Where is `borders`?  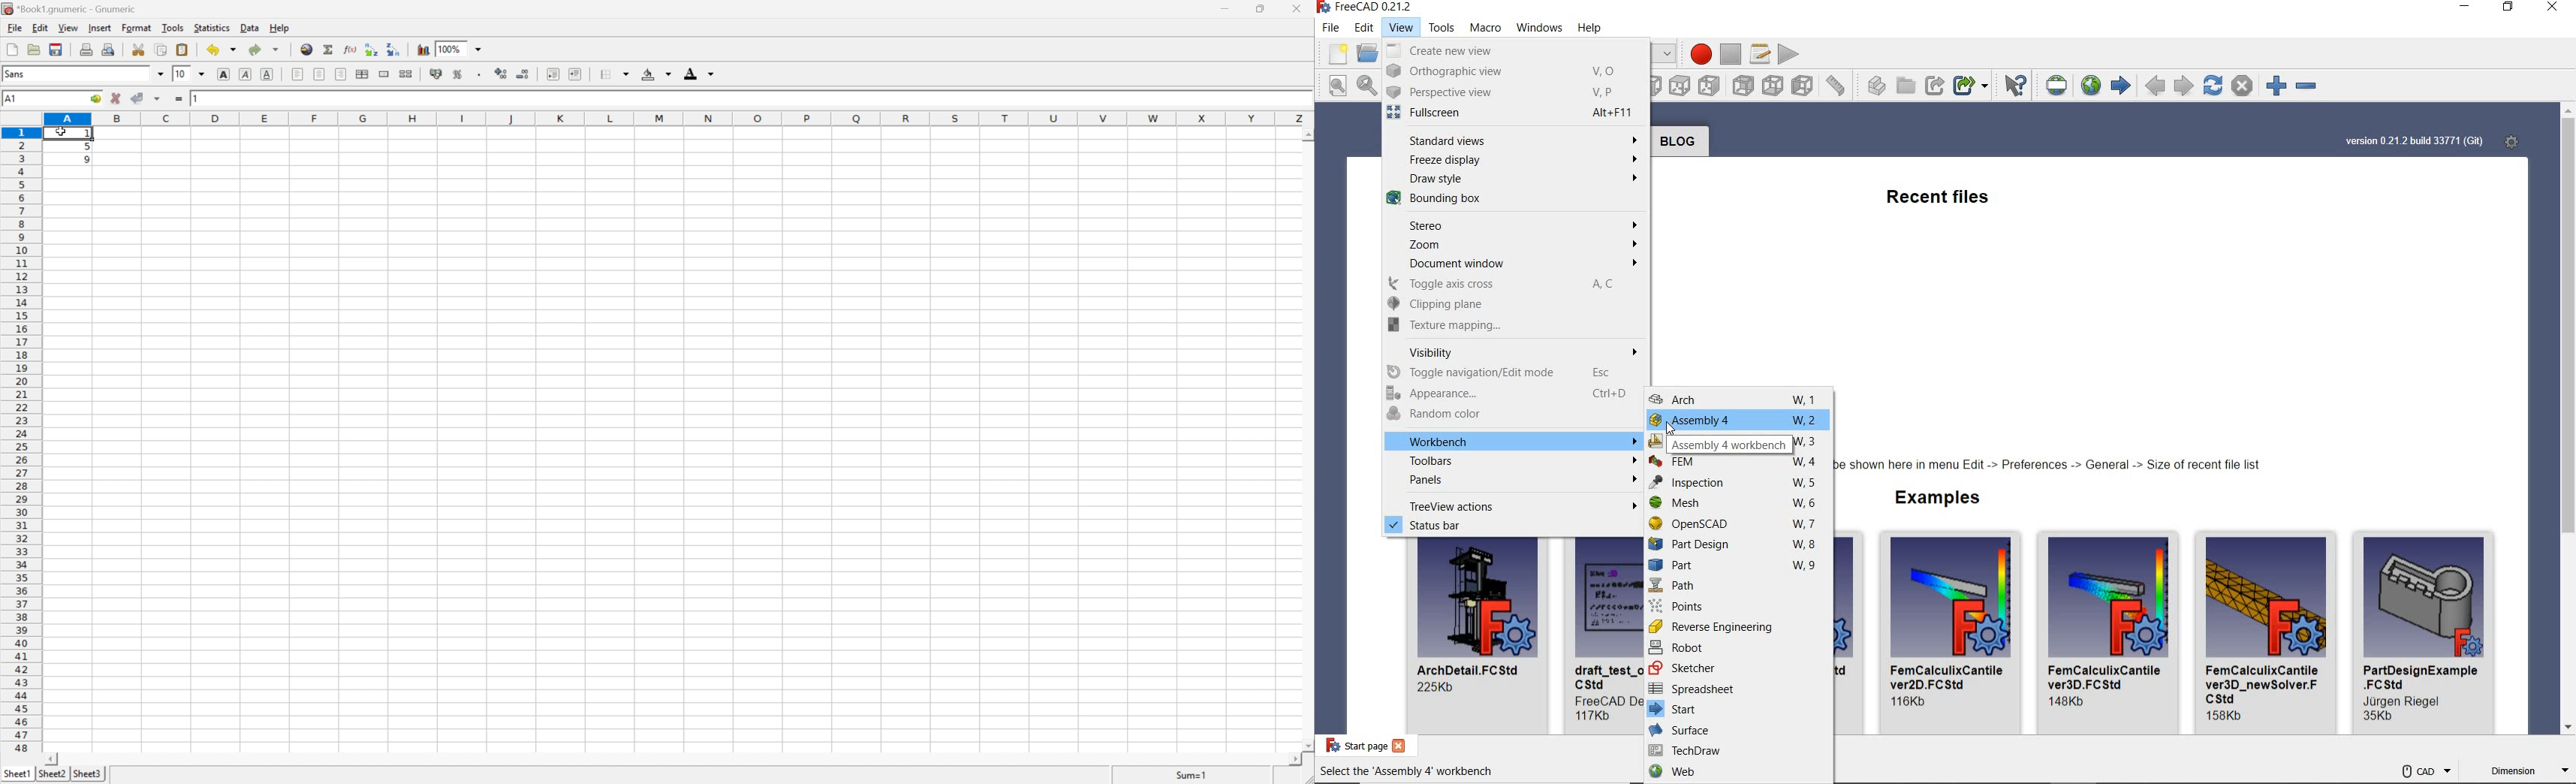 borders is located at coordinates (613, 74).